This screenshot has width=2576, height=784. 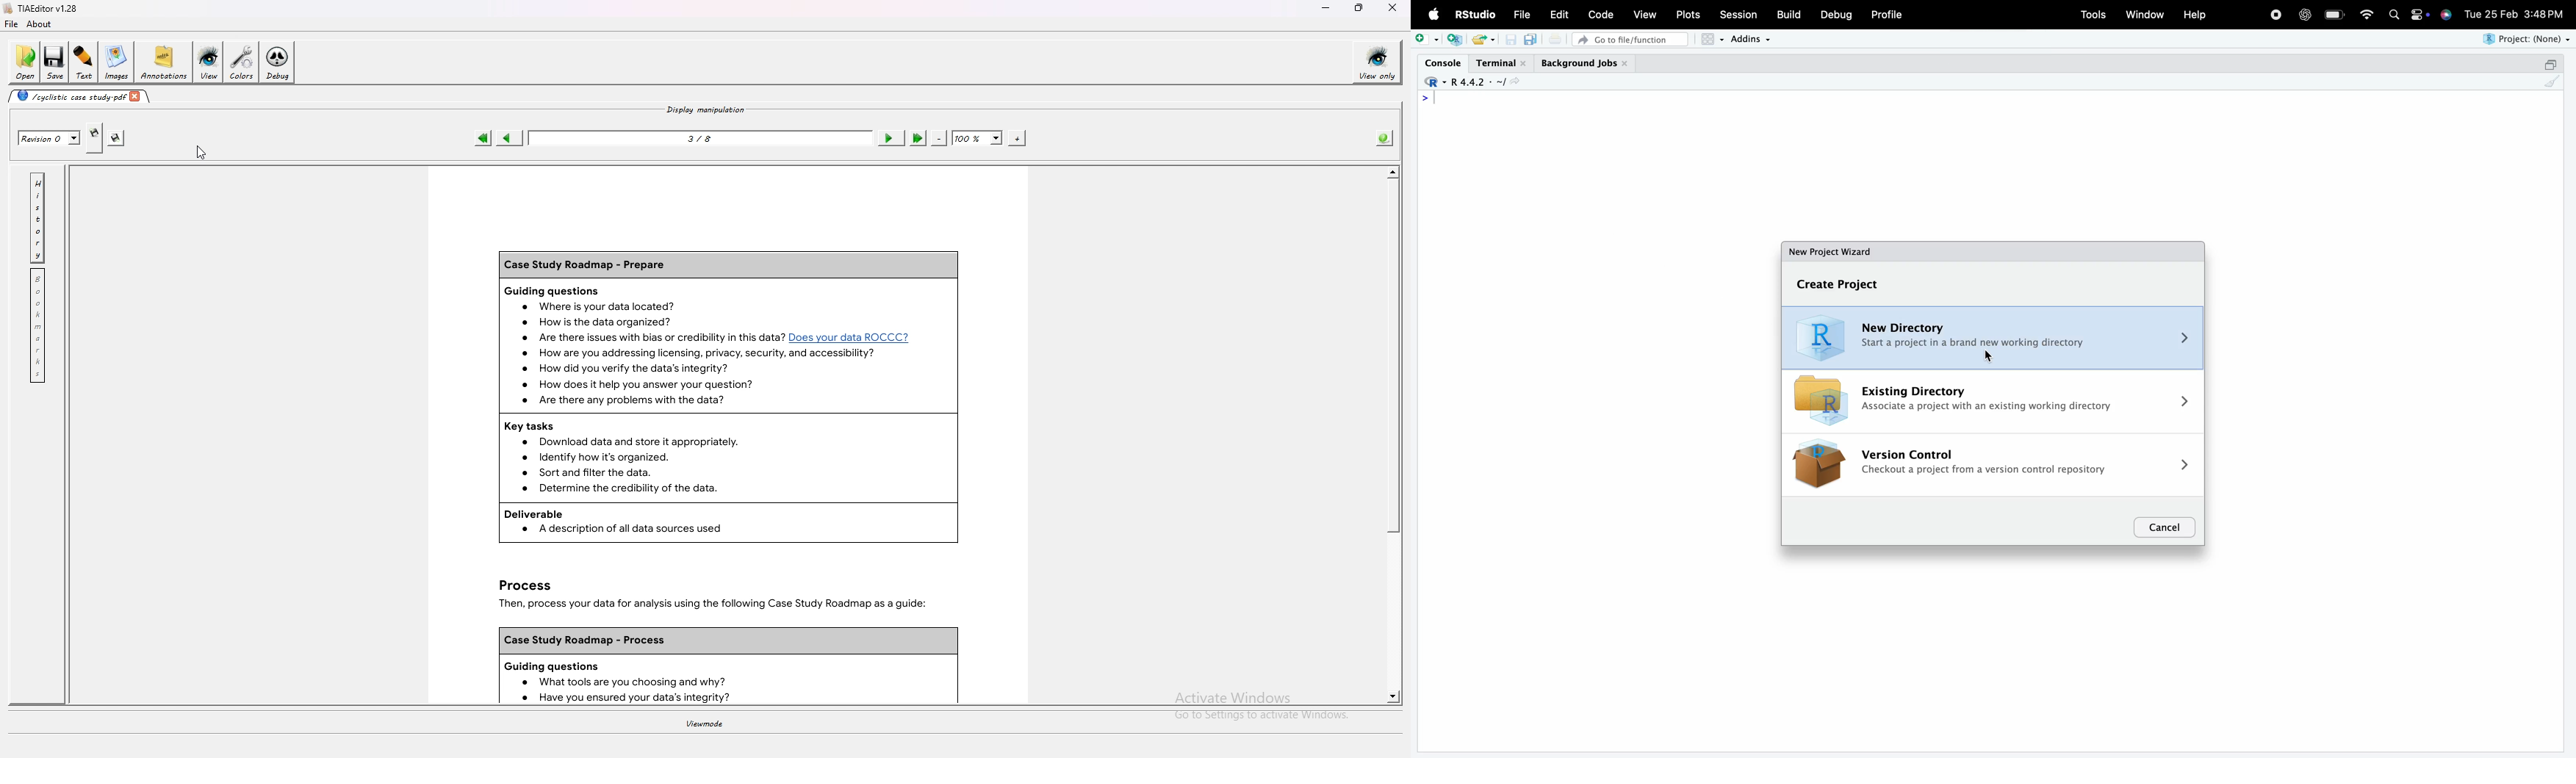 I want to click on Workspace panes, so click(x=1712, y=39).